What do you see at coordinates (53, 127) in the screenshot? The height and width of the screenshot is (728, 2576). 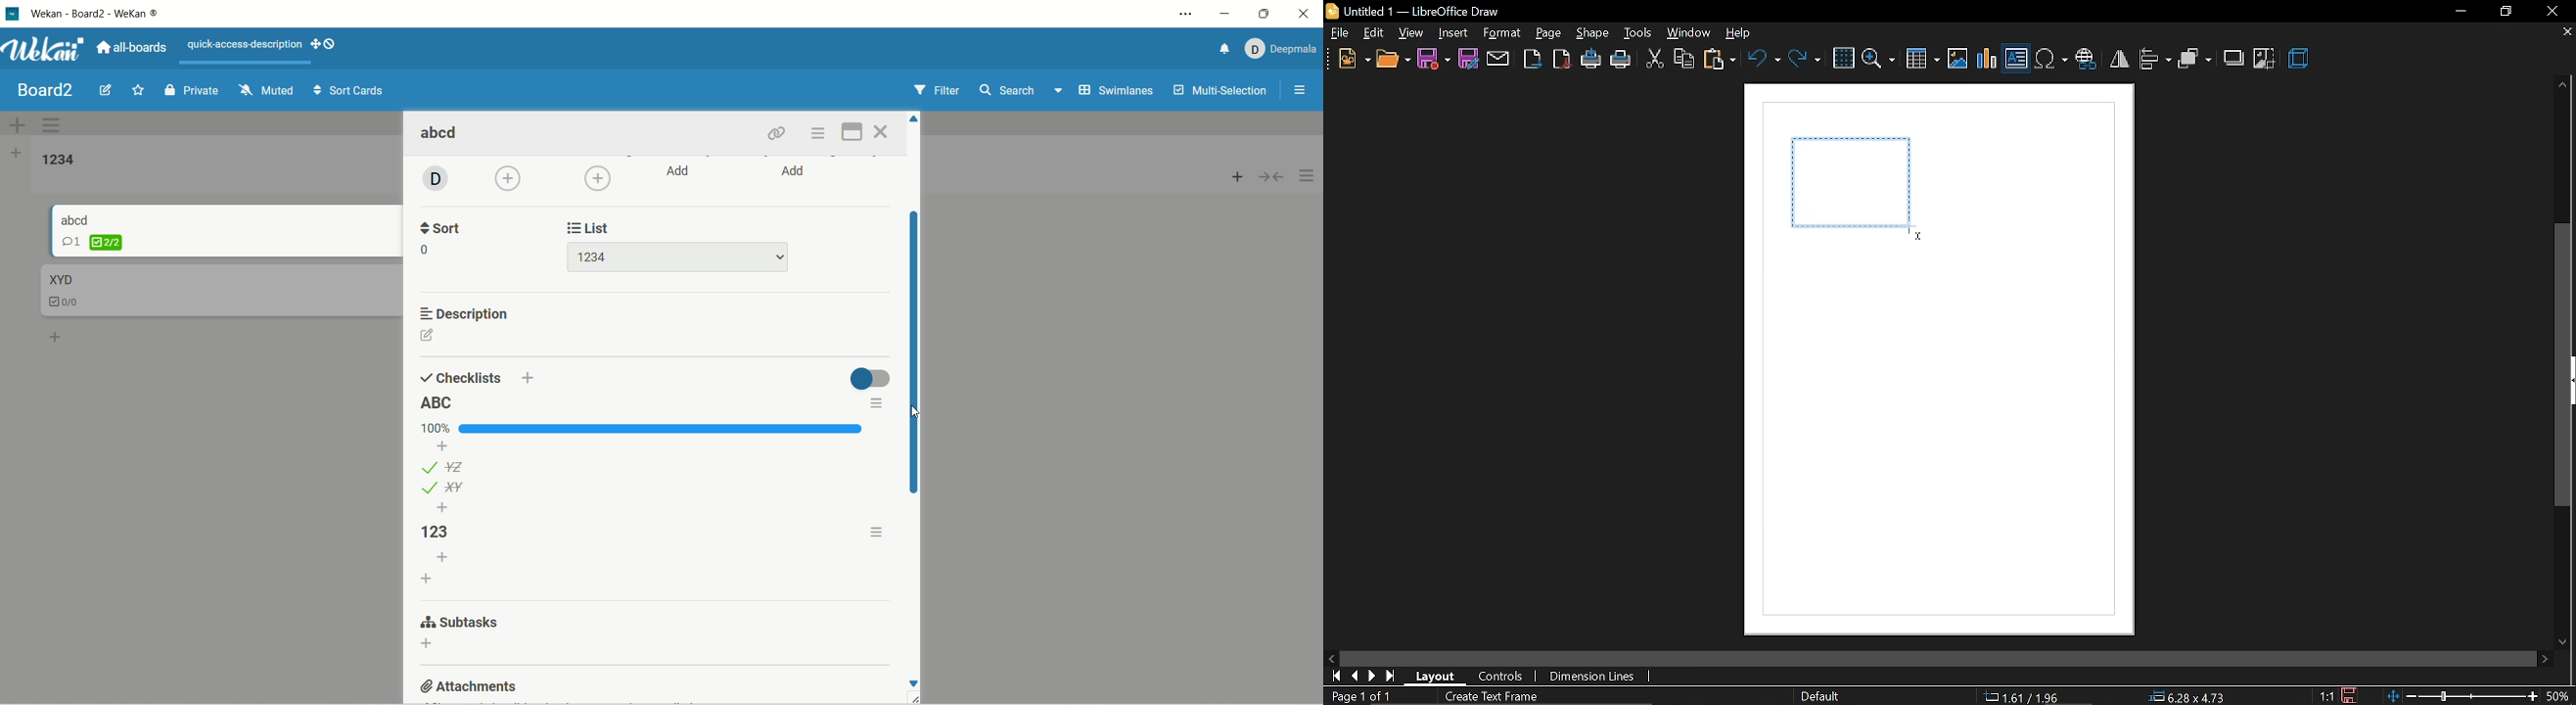 I see `swimlane actions` at bounding box center [53, 127].